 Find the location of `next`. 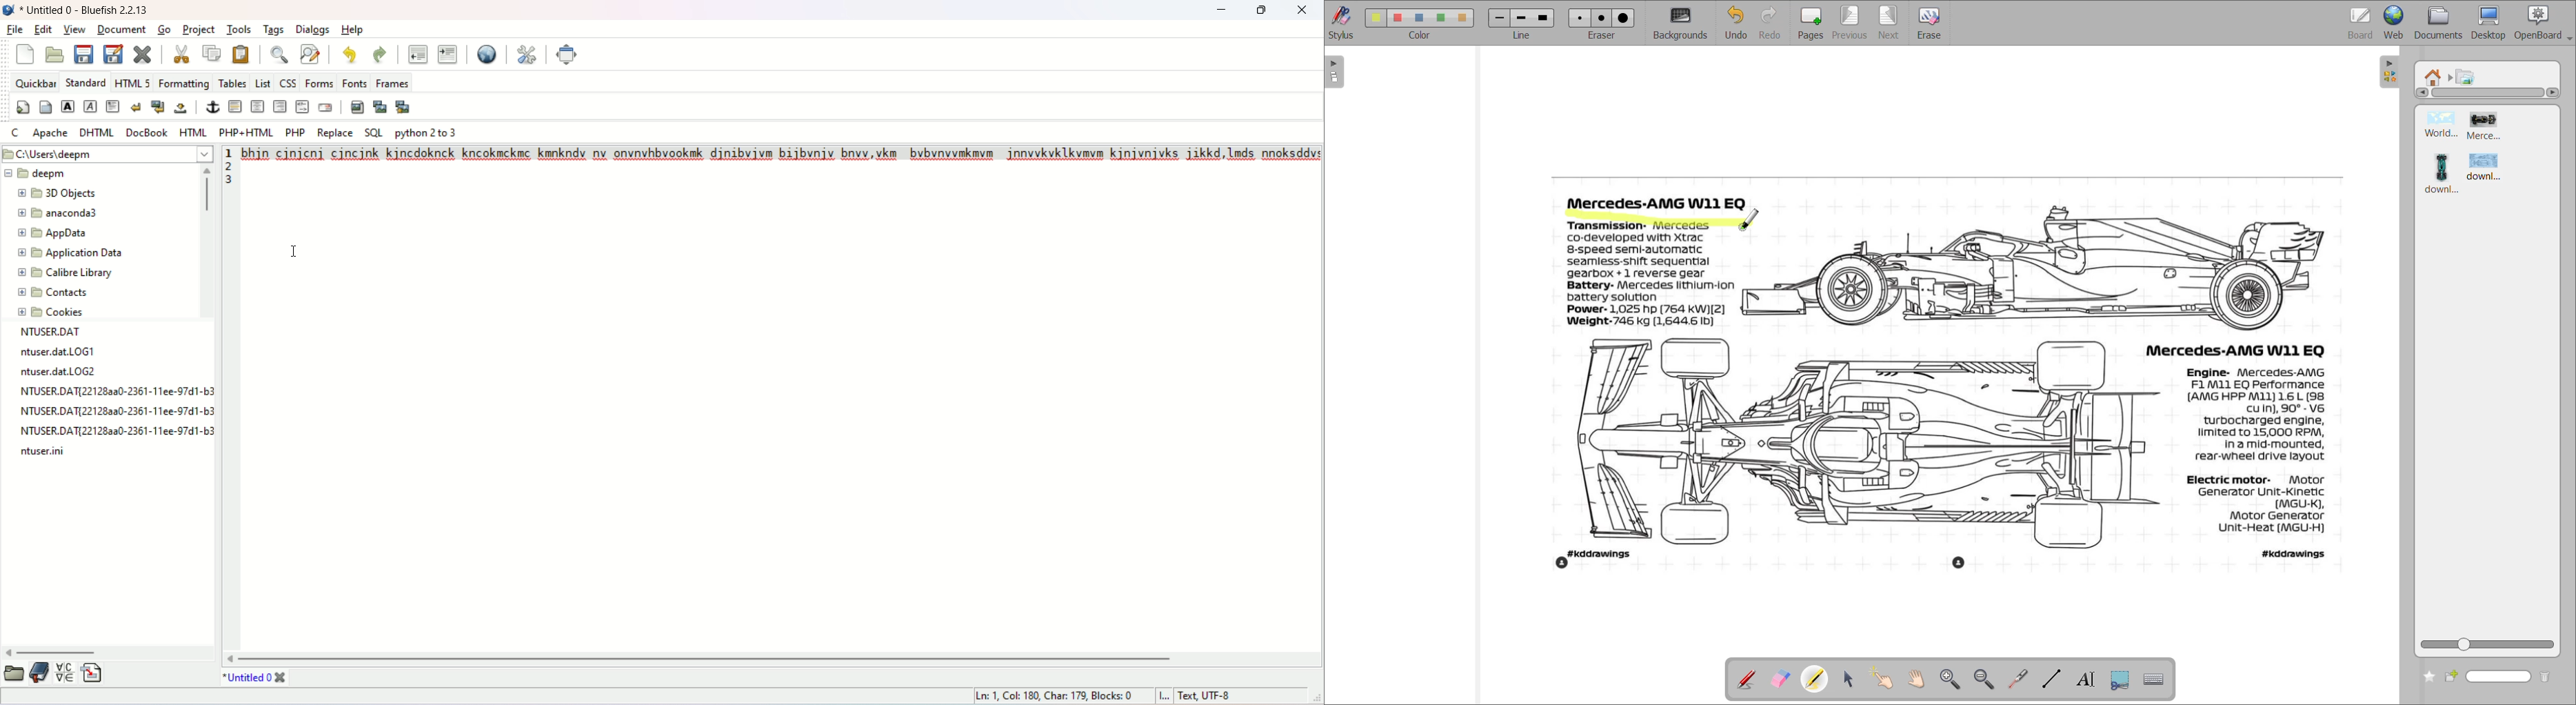

next is located at coordinates (1890, 22).